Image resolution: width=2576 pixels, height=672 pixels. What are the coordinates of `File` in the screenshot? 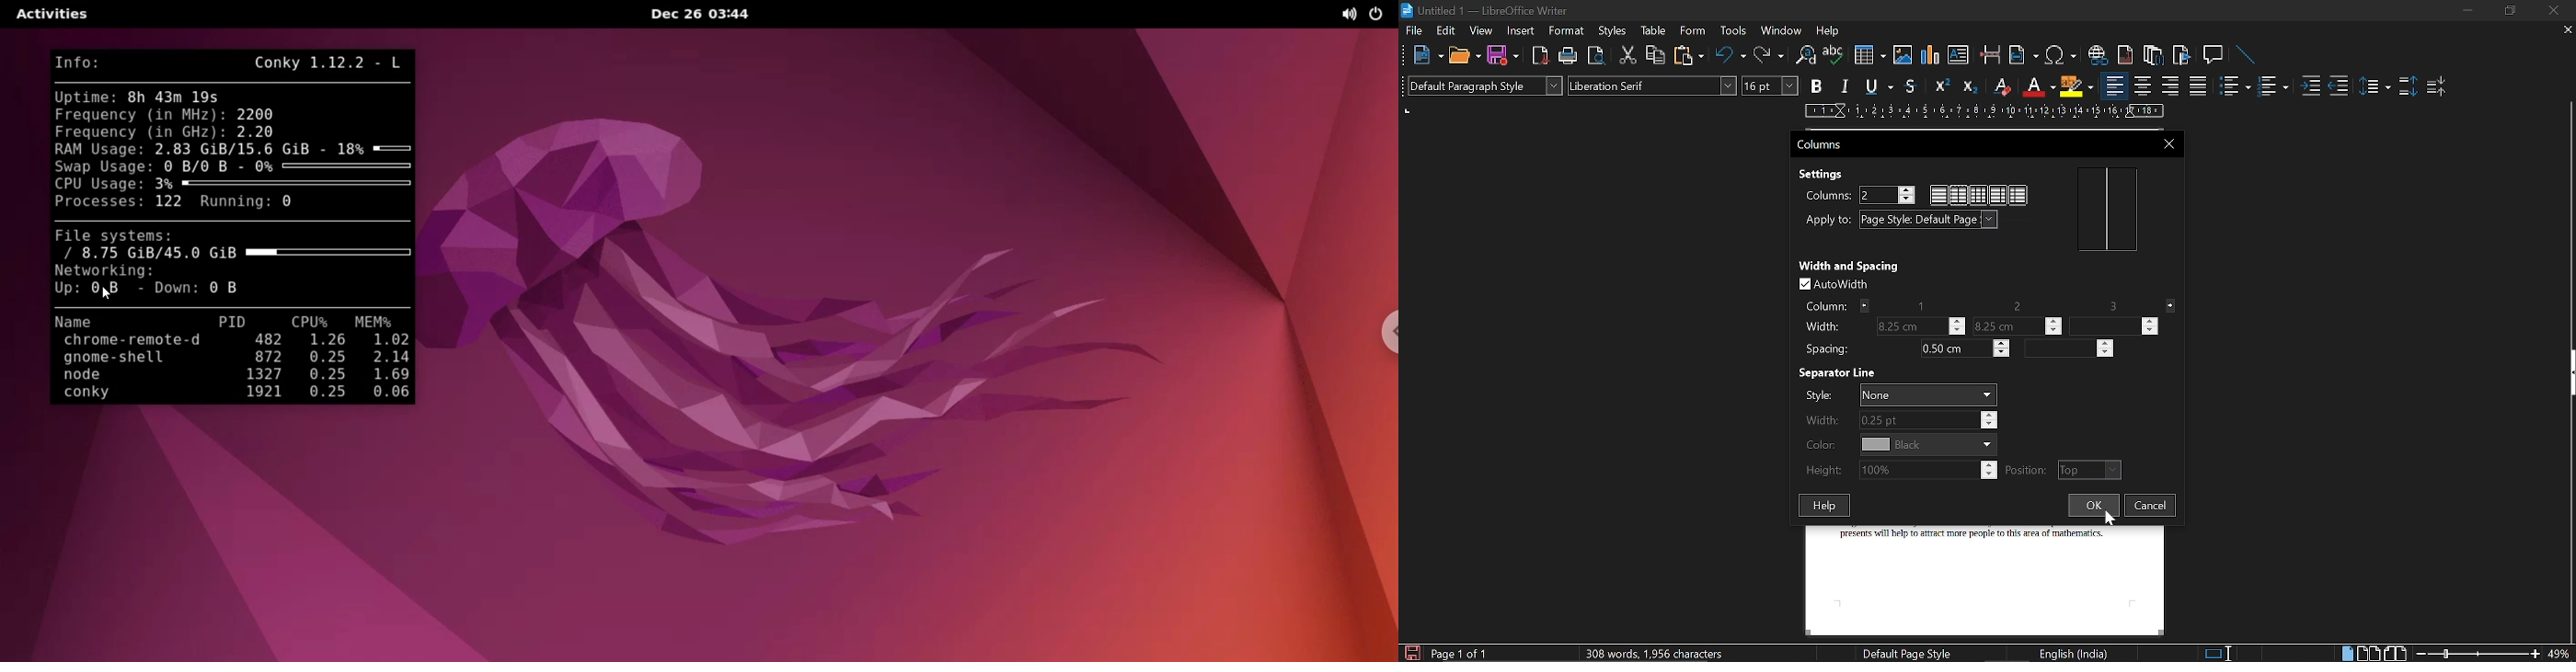 It's located at (1414, 30).